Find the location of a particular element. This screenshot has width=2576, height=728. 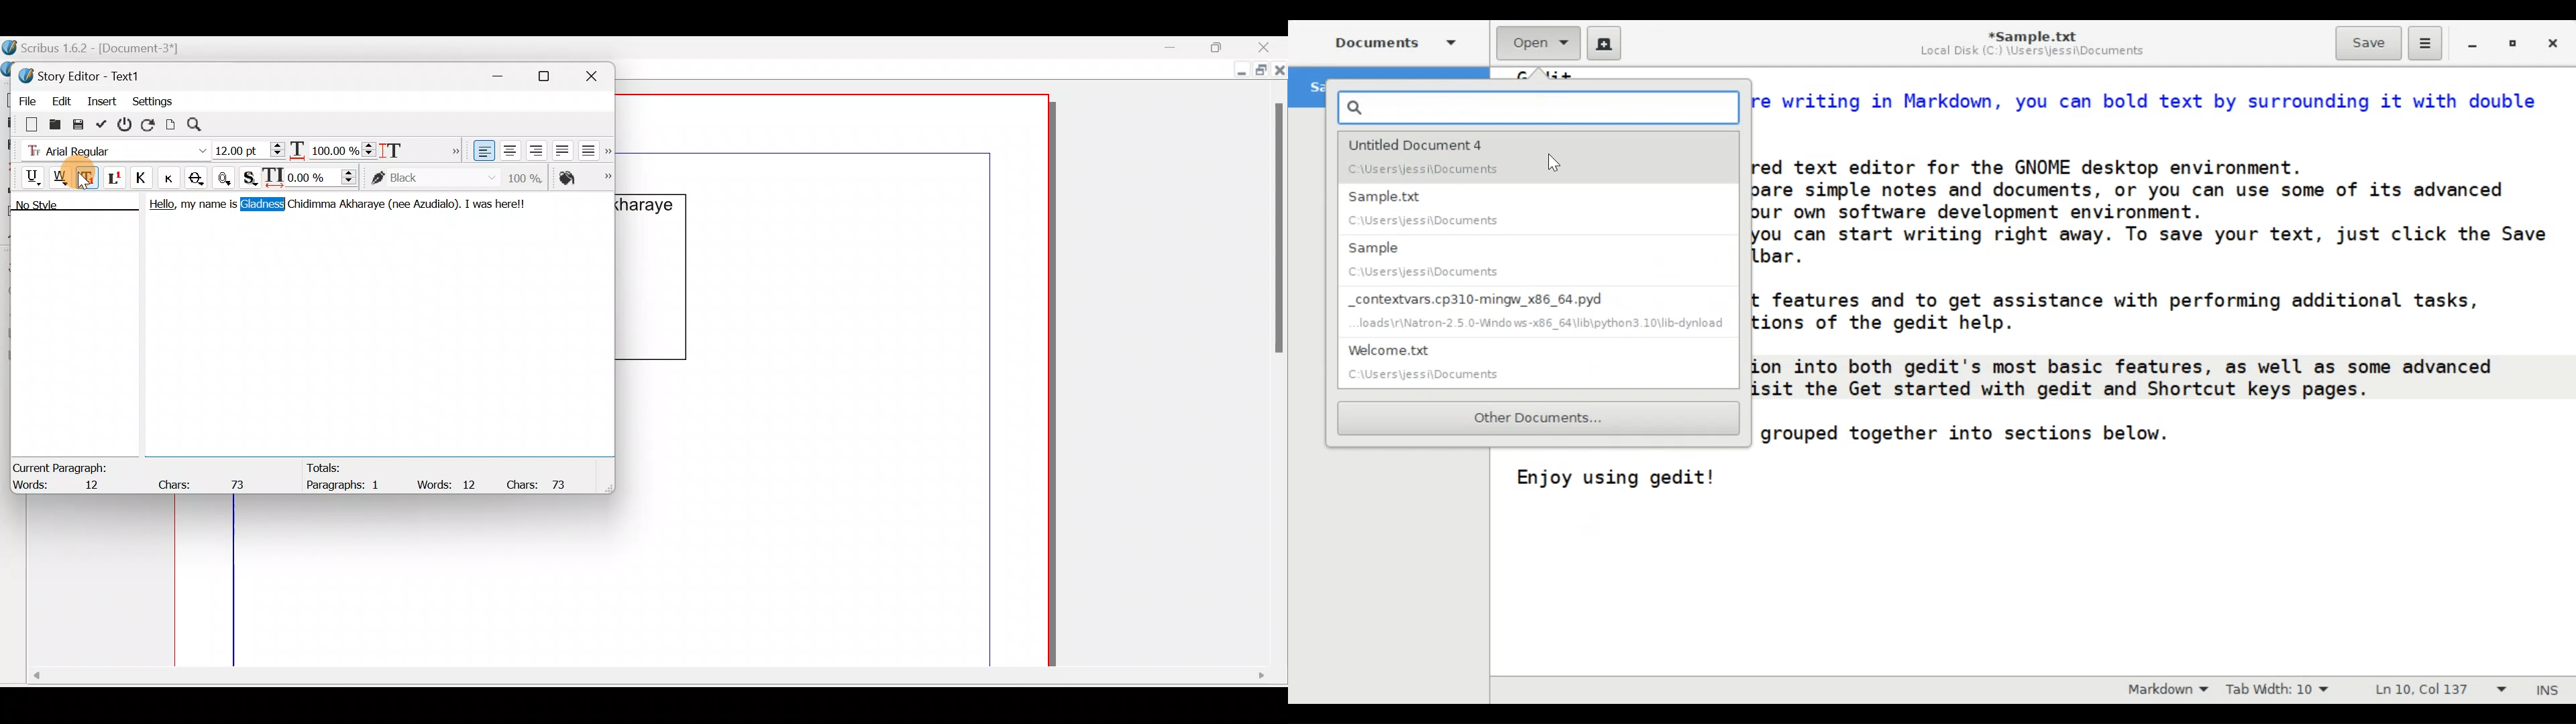

All caps is located at coordinates (144, 180).